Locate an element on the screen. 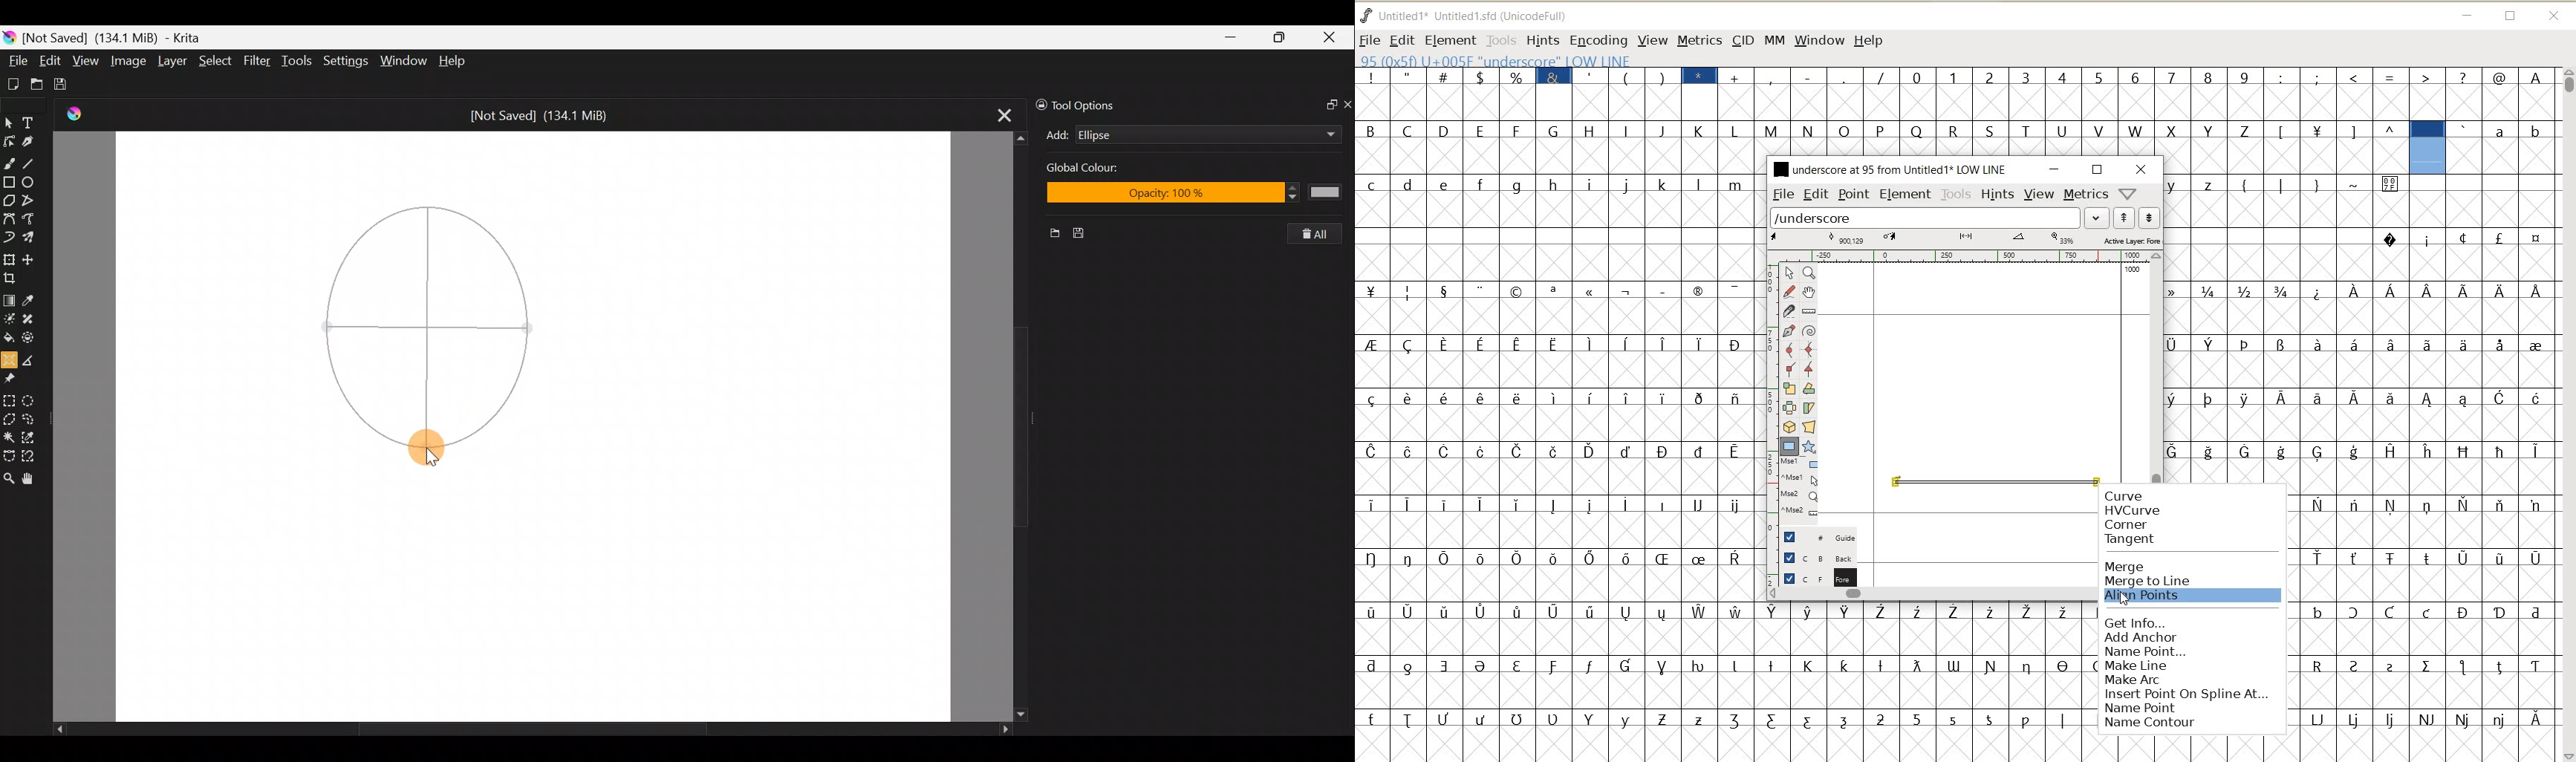 The width and height of the screenshot is (2576, 784). pointer is located at coordinates (1788, 273).